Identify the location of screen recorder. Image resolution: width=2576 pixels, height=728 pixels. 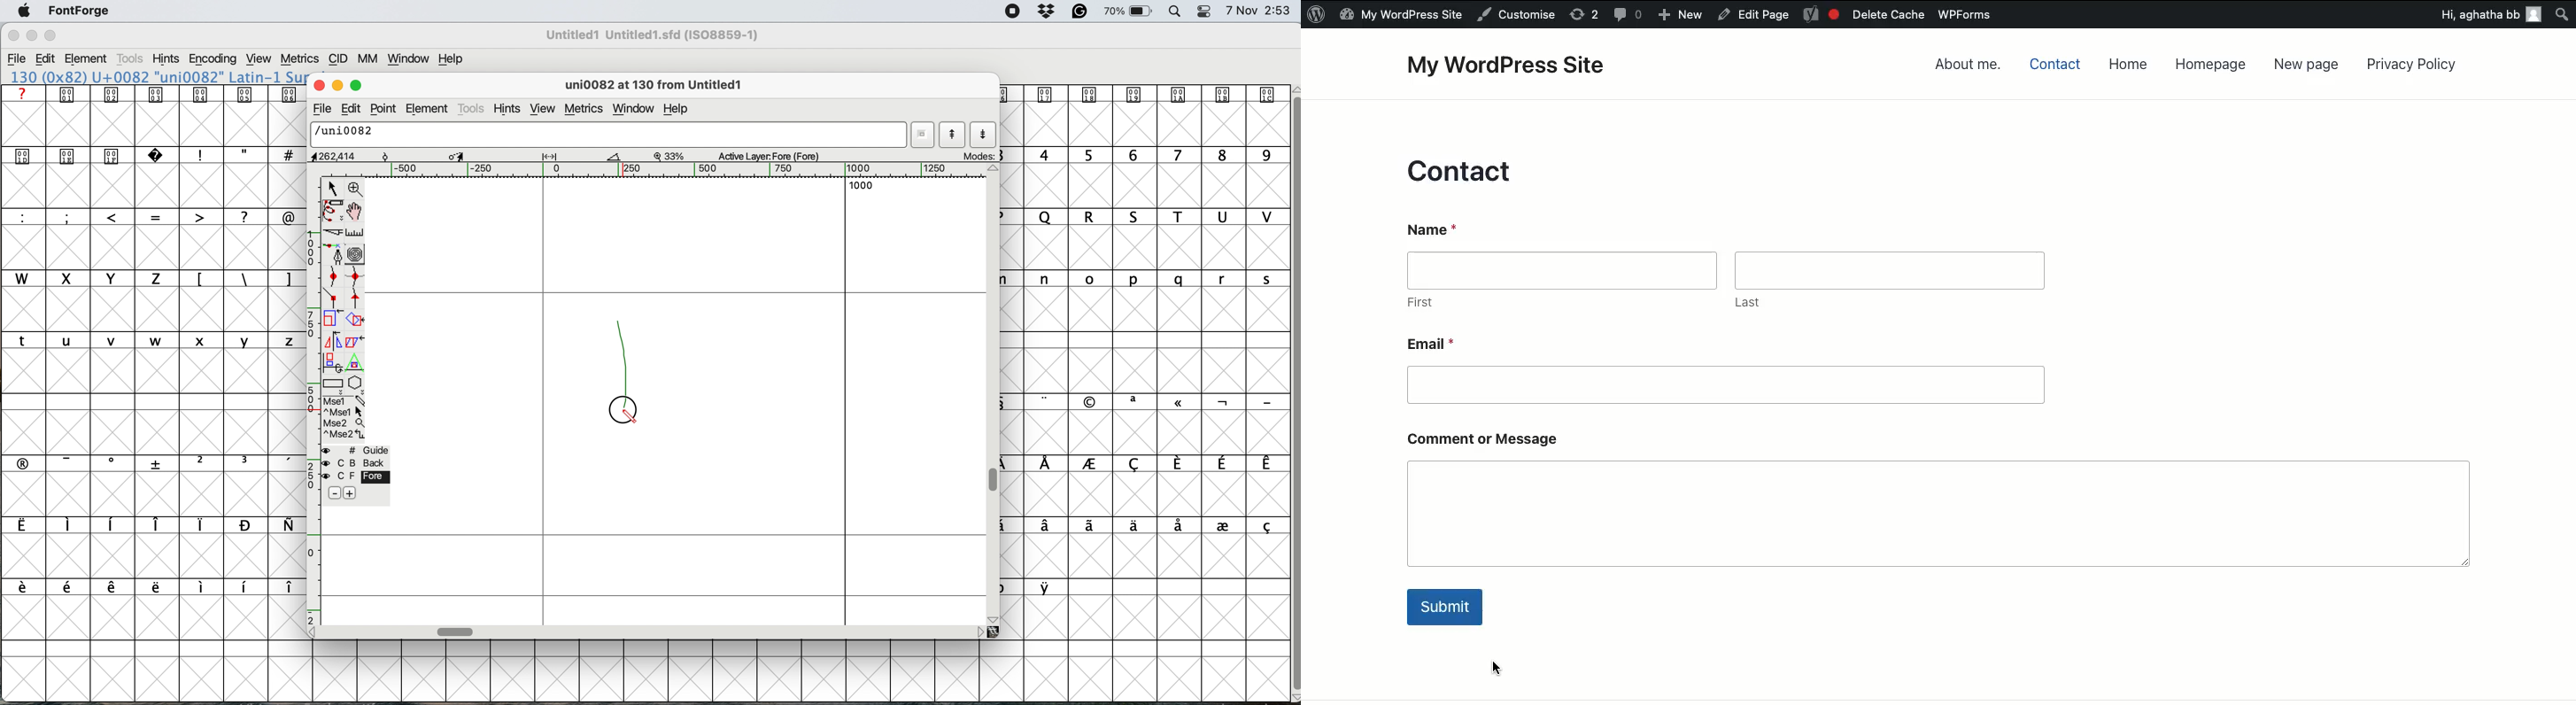
(1012, 13).